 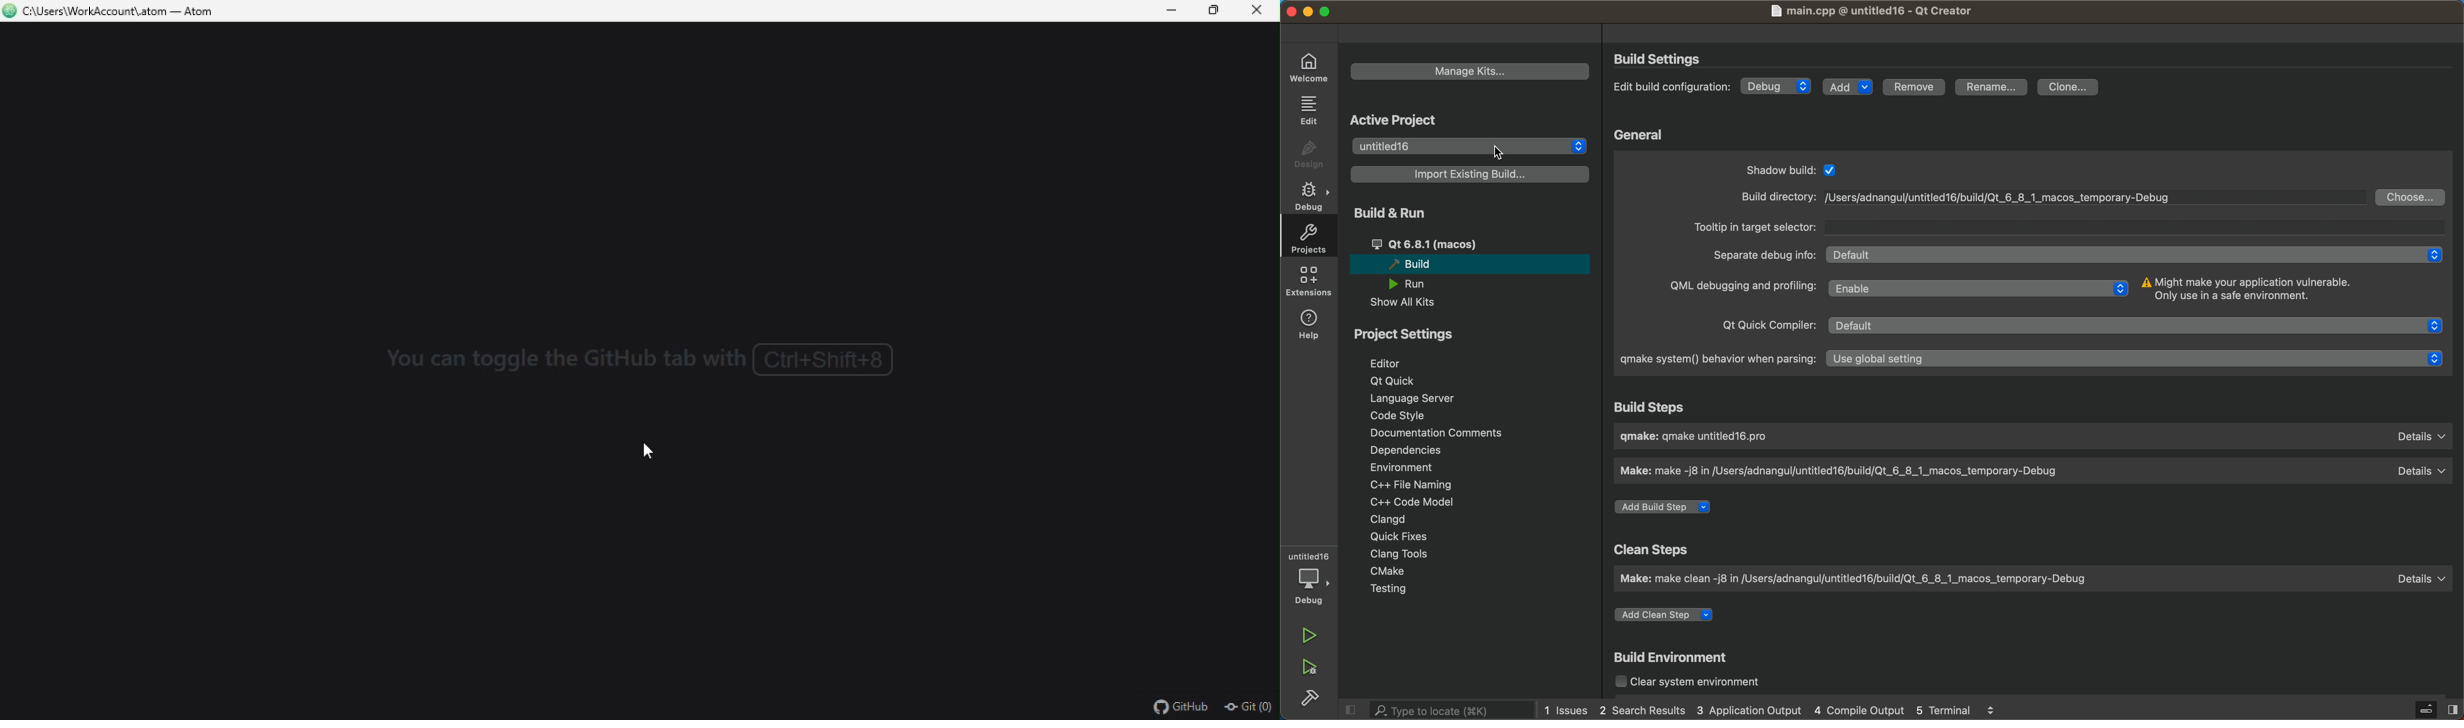 I want to click on project settings, so click(x=1472, y=463).